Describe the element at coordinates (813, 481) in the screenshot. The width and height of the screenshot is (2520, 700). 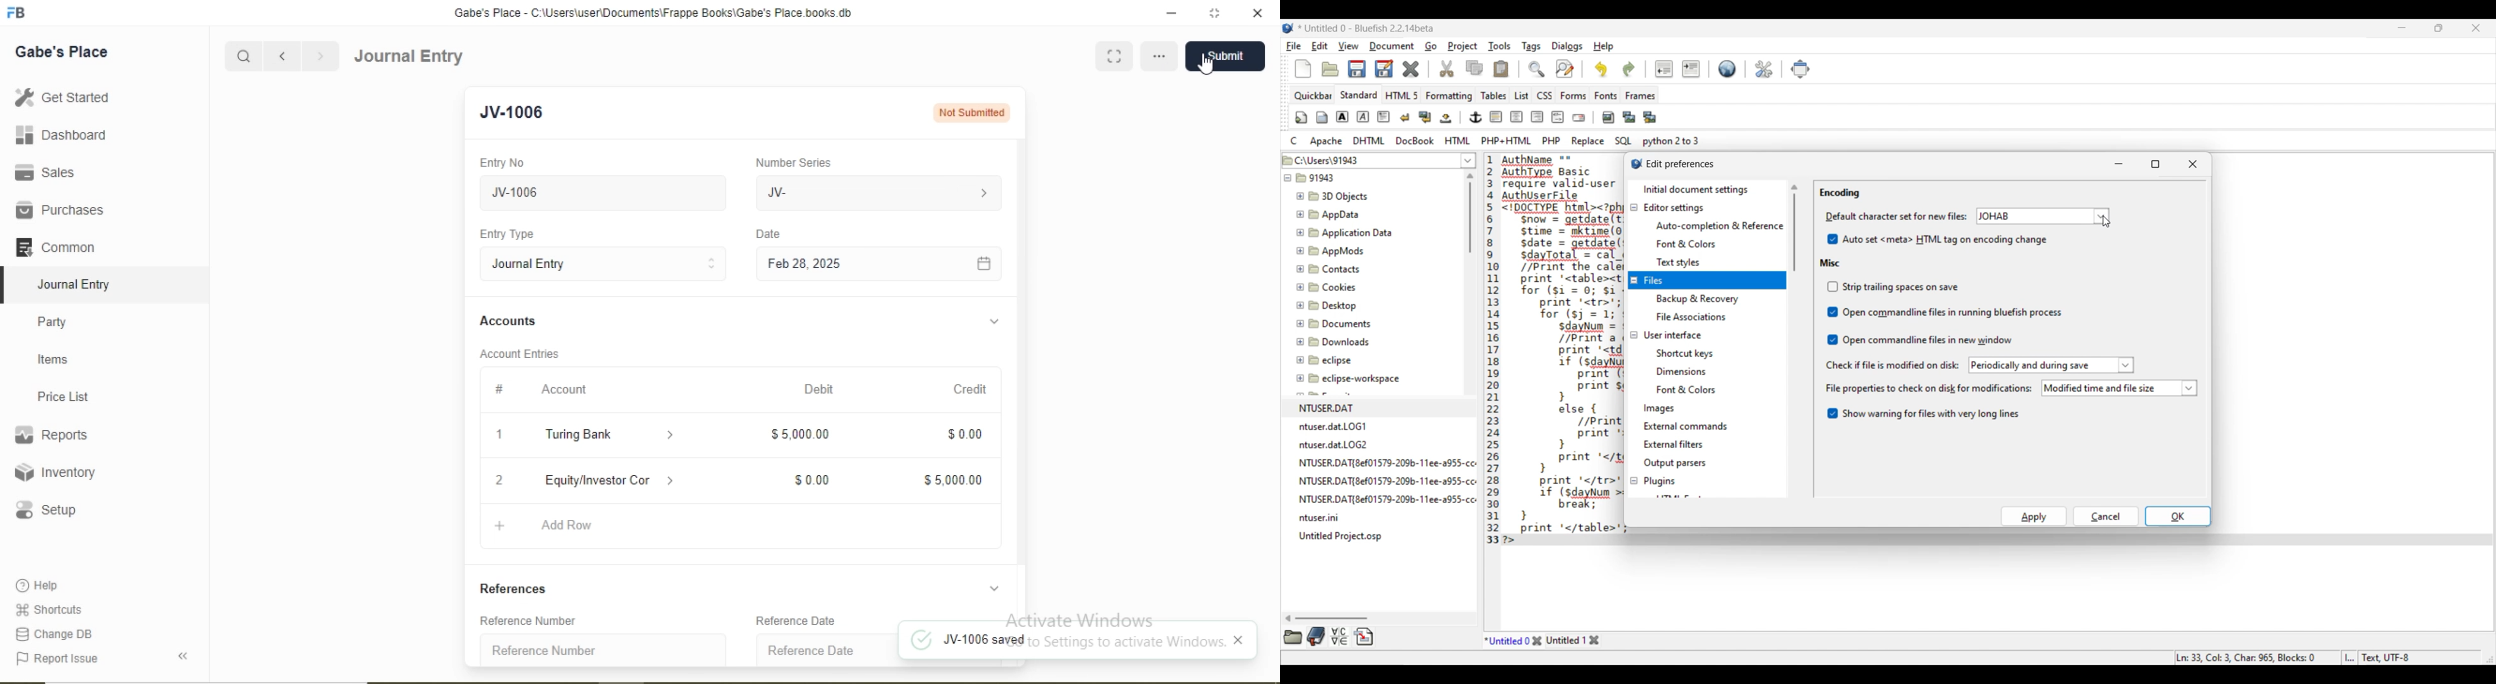
I see `$0.00` at that location.